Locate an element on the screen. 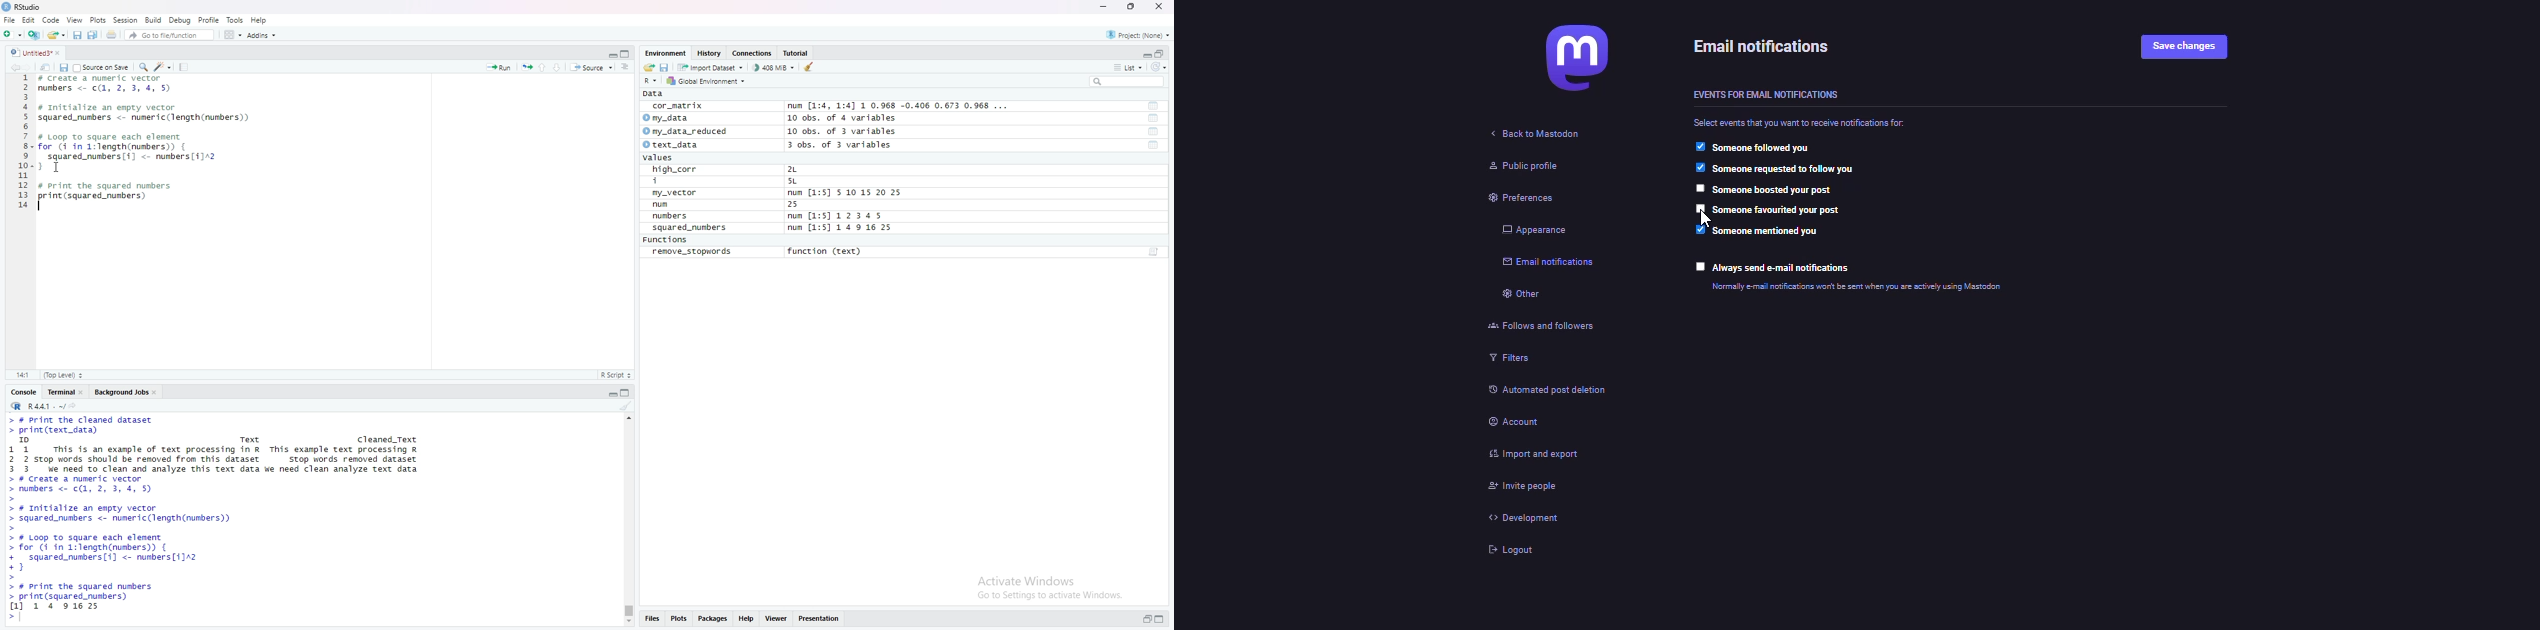  squared_numbers is located at coordinates (691, 229).